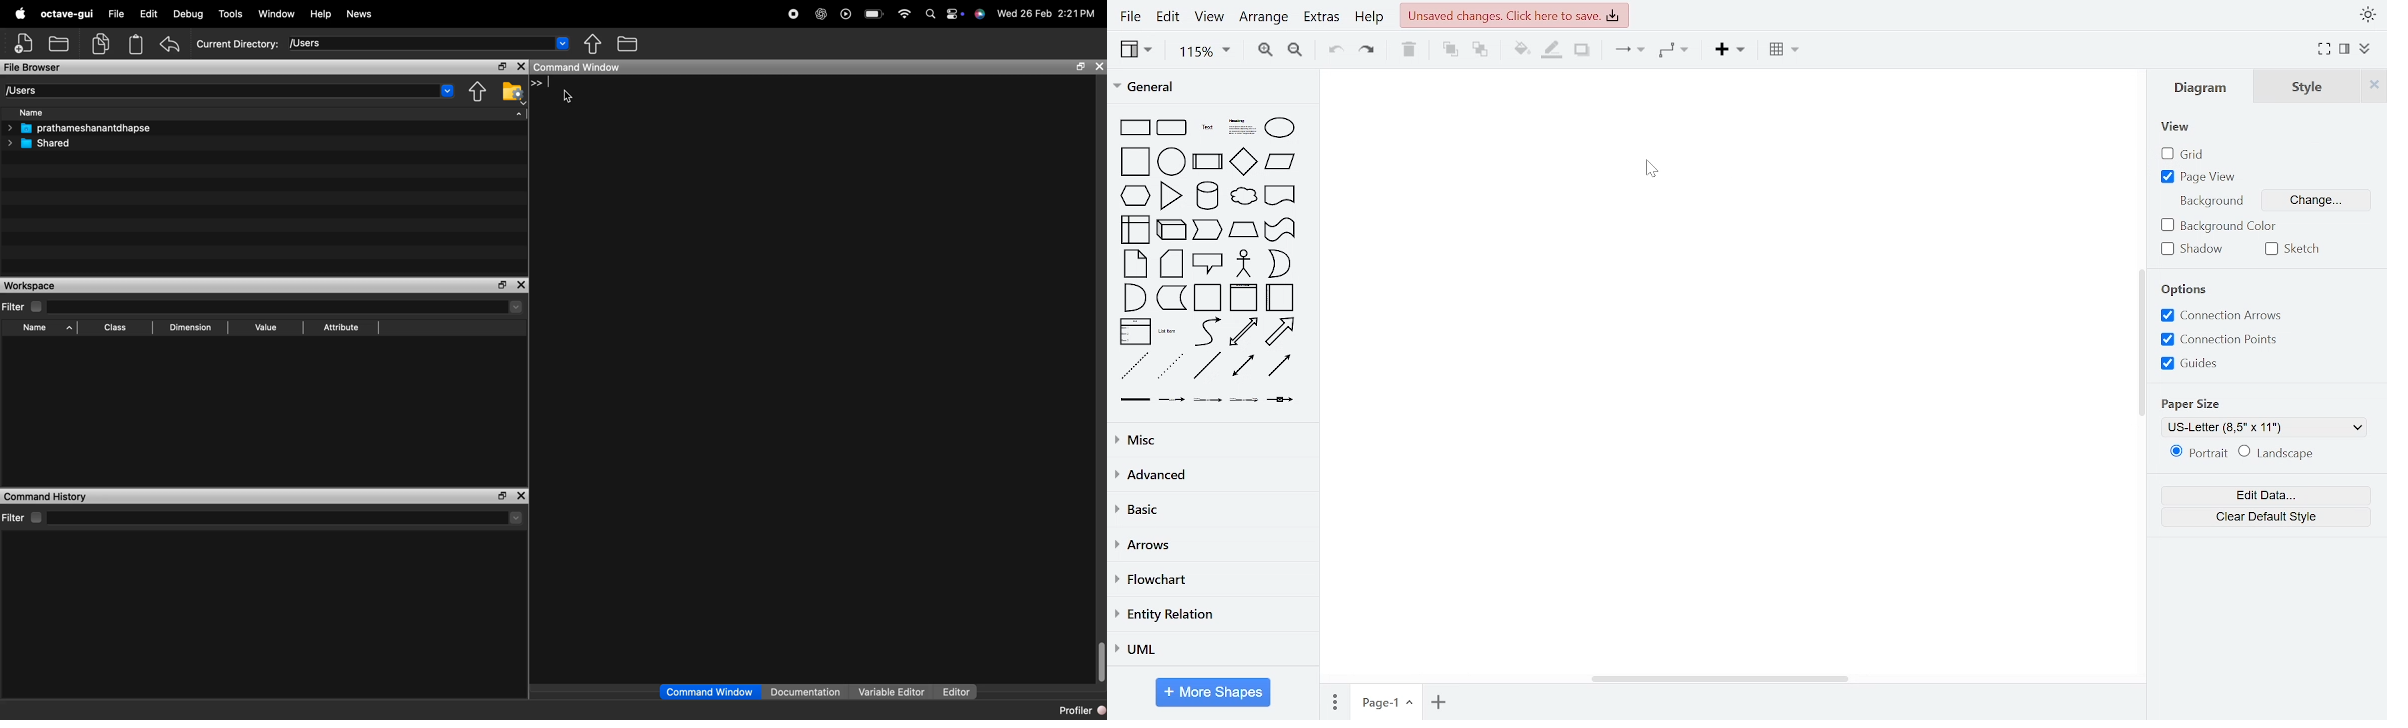 Image resolution: width=2408 pixels, height=728 pixels. I want to click on step, so click(1207, 228).